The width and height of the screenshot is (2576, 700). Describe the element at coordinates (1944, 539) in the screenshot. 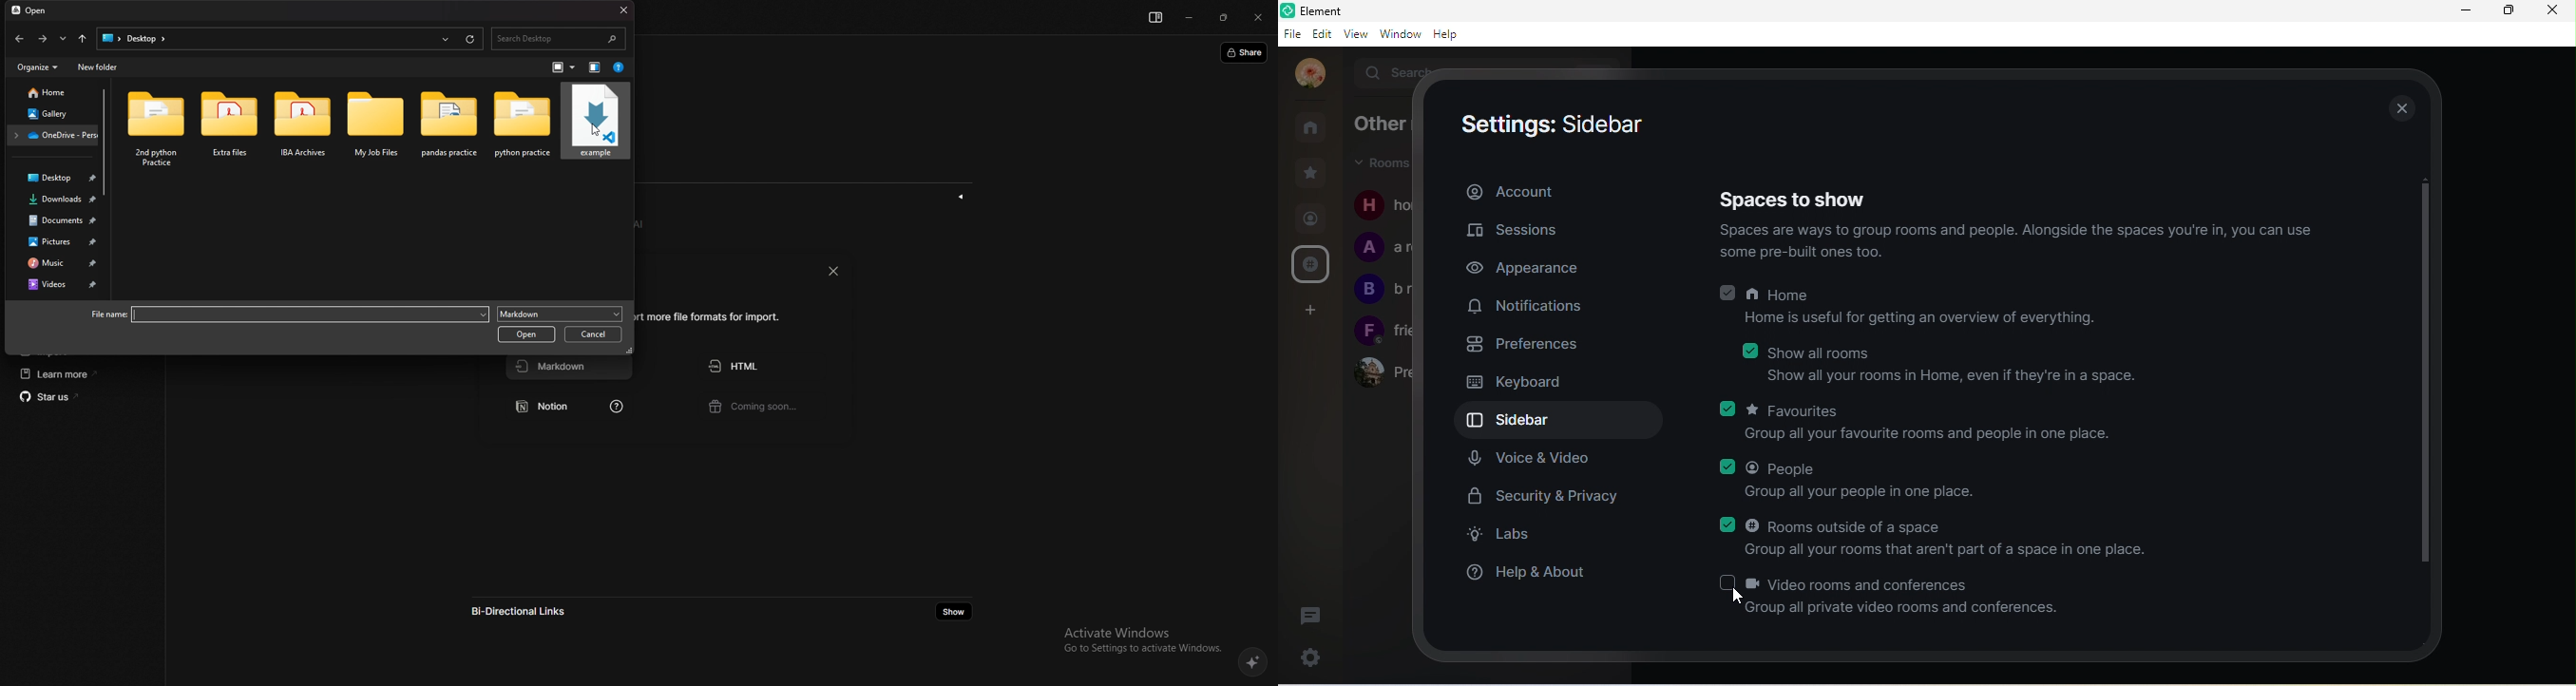

I see `rooms outside of a space` at that location.